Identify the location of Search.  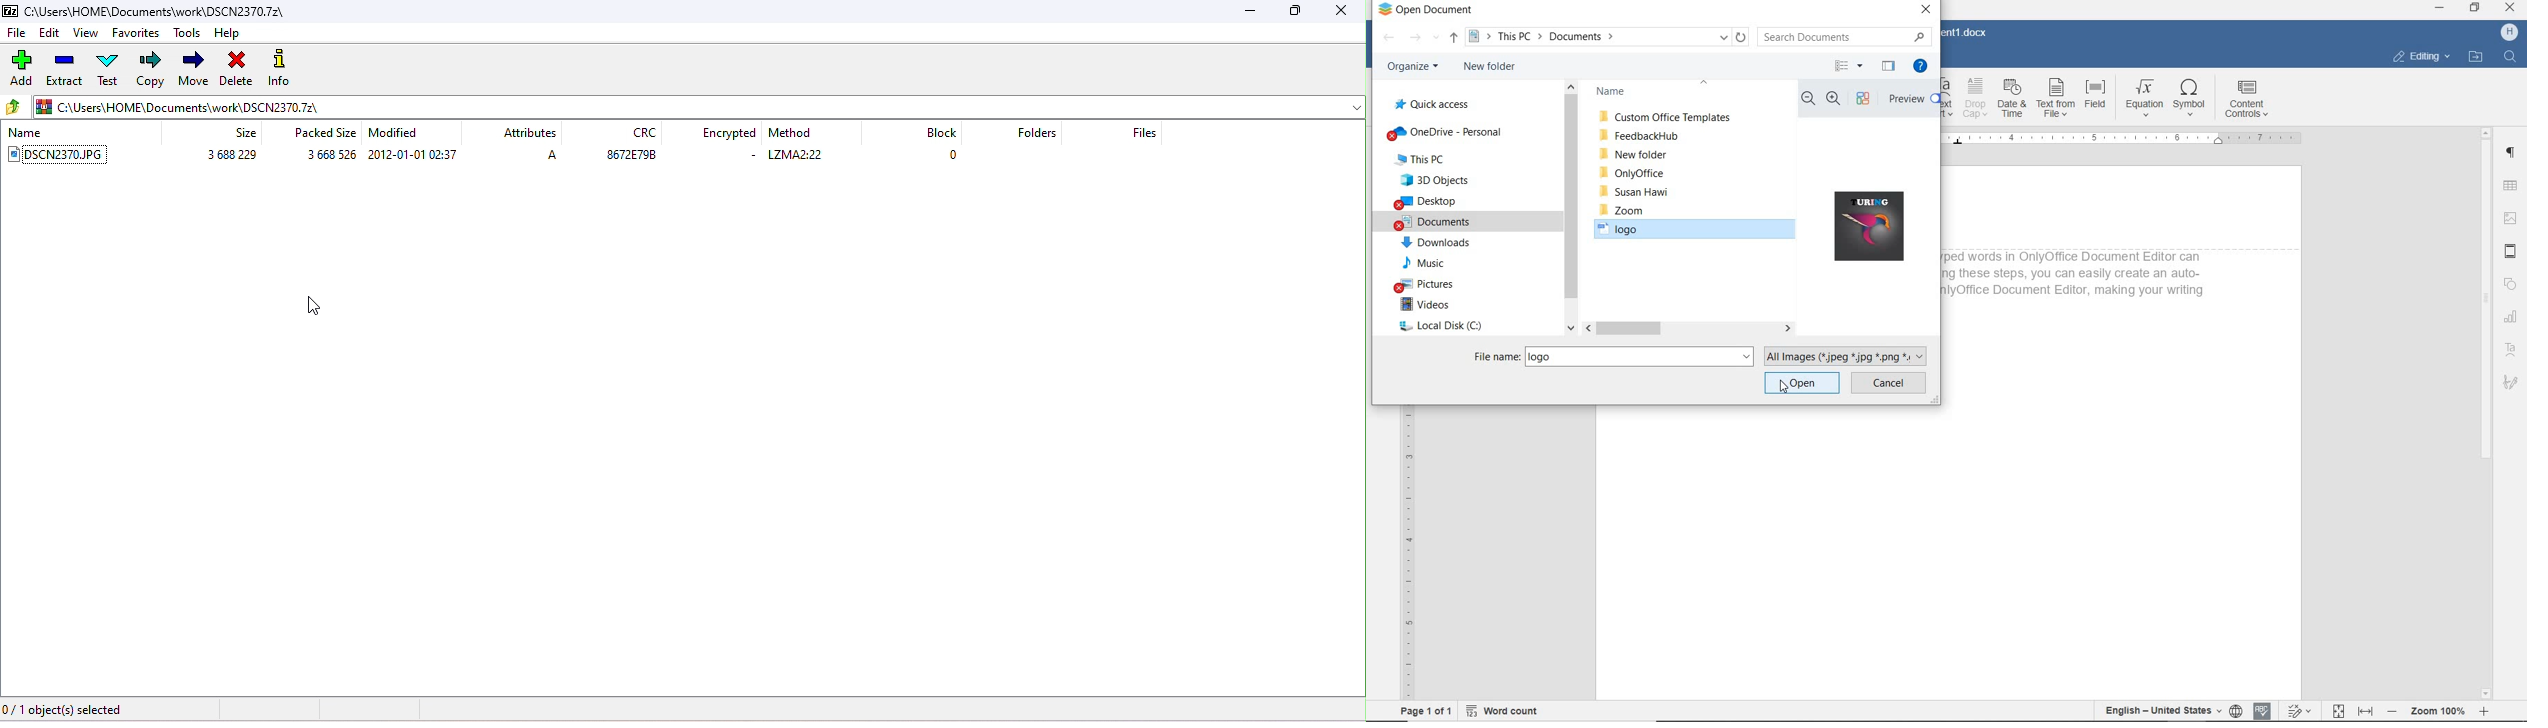
(2510, 57).